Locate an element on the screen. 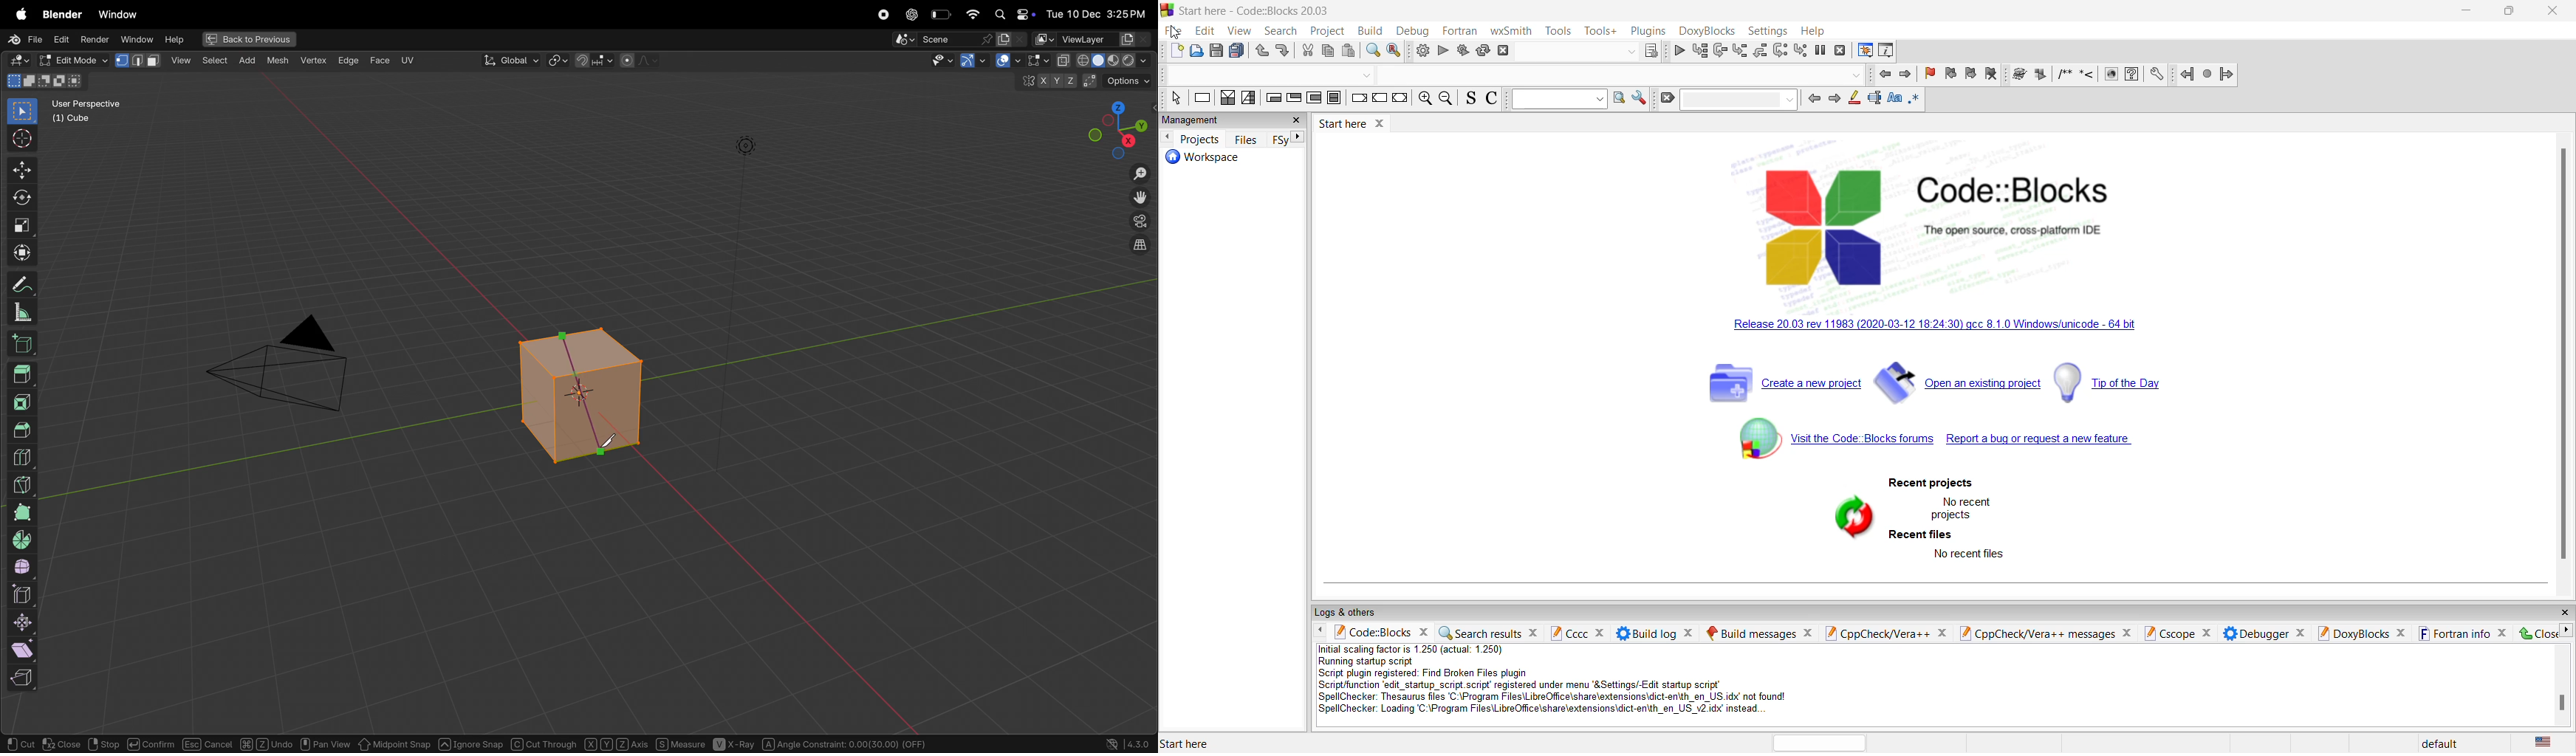 The image size is (2576, 756). create new project is located at coordinates (1784, 385).